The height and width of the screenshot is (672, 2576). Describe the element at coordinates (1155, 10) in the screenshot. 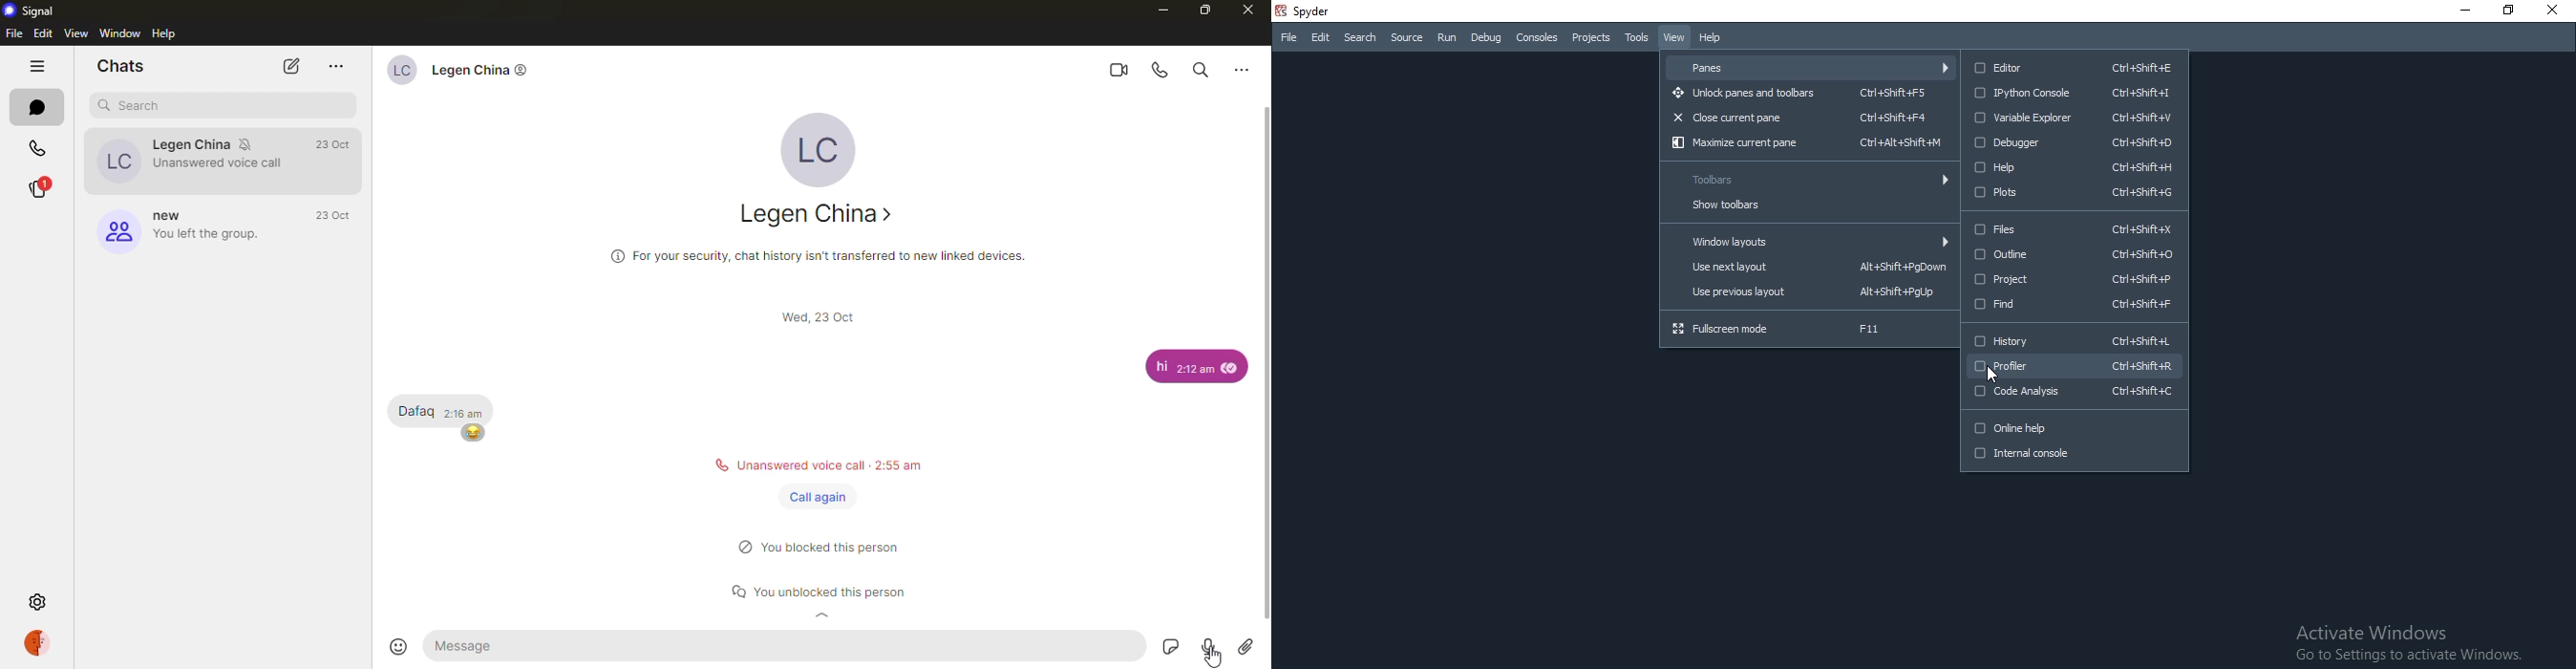

I see `minimize` at that location.